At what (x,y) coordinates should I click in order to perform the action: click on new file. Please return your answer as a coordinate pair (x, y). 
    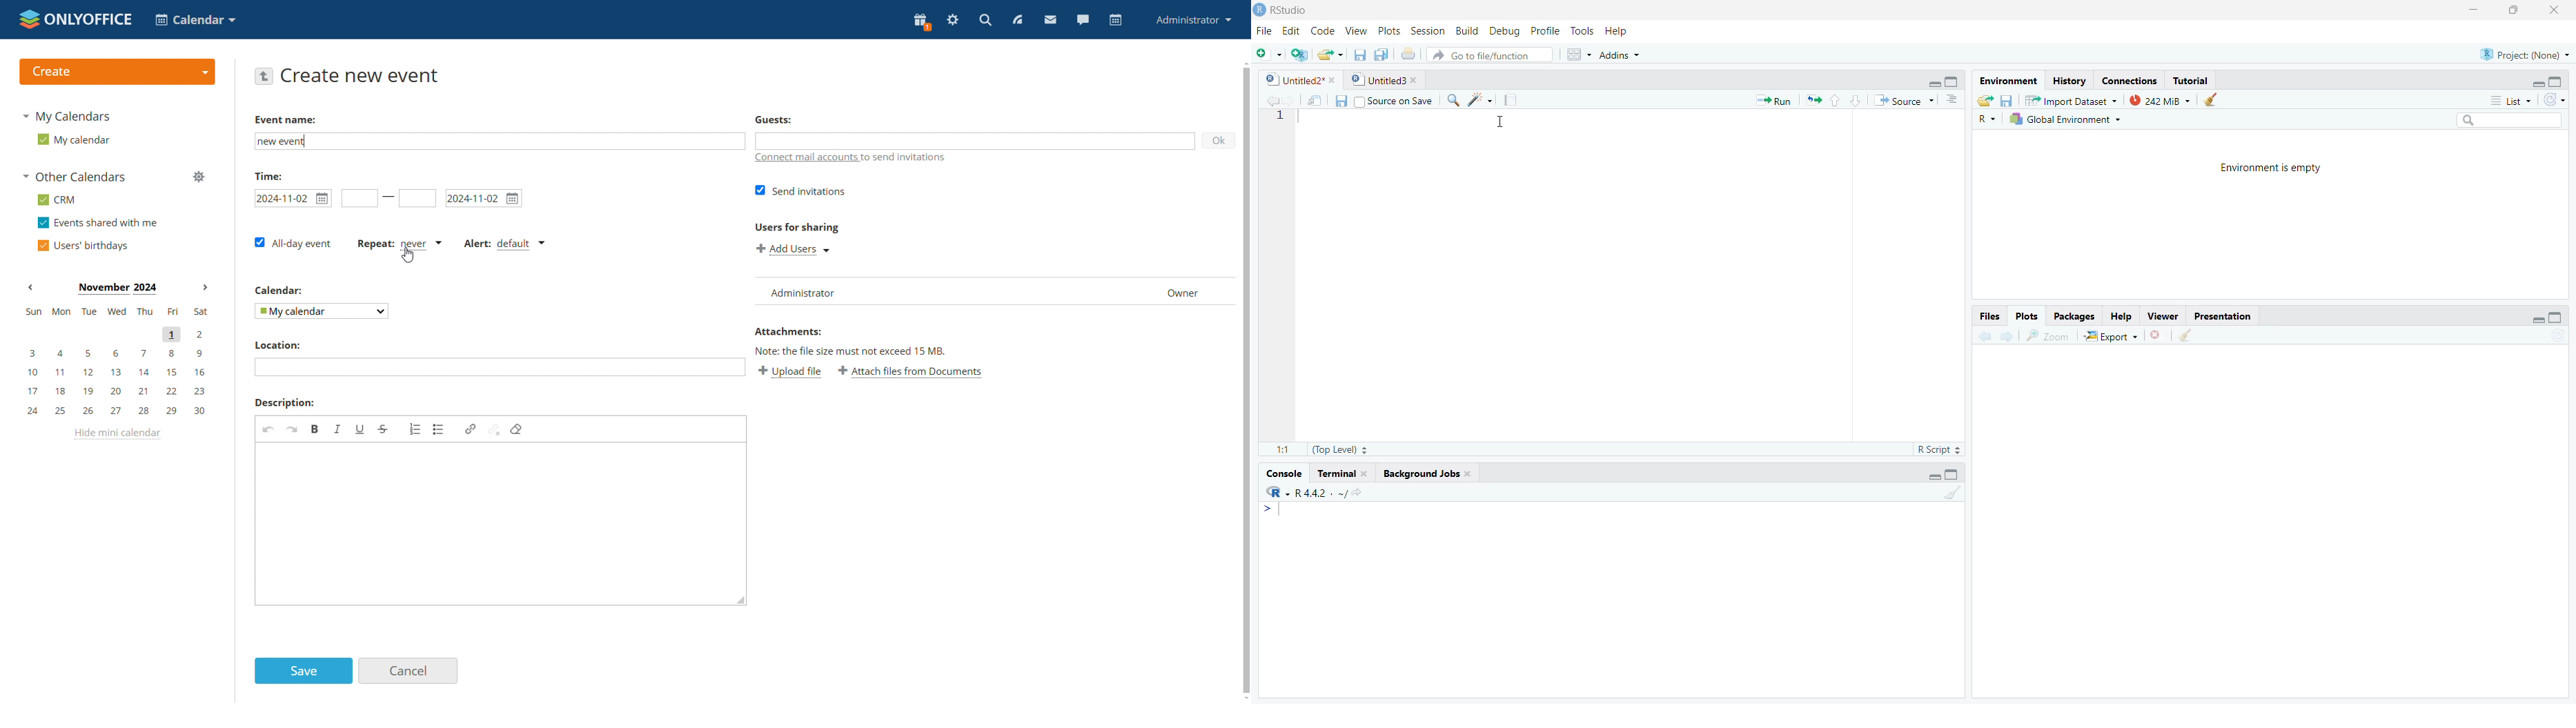
    Looking at the image, I should click on (1269, 55).